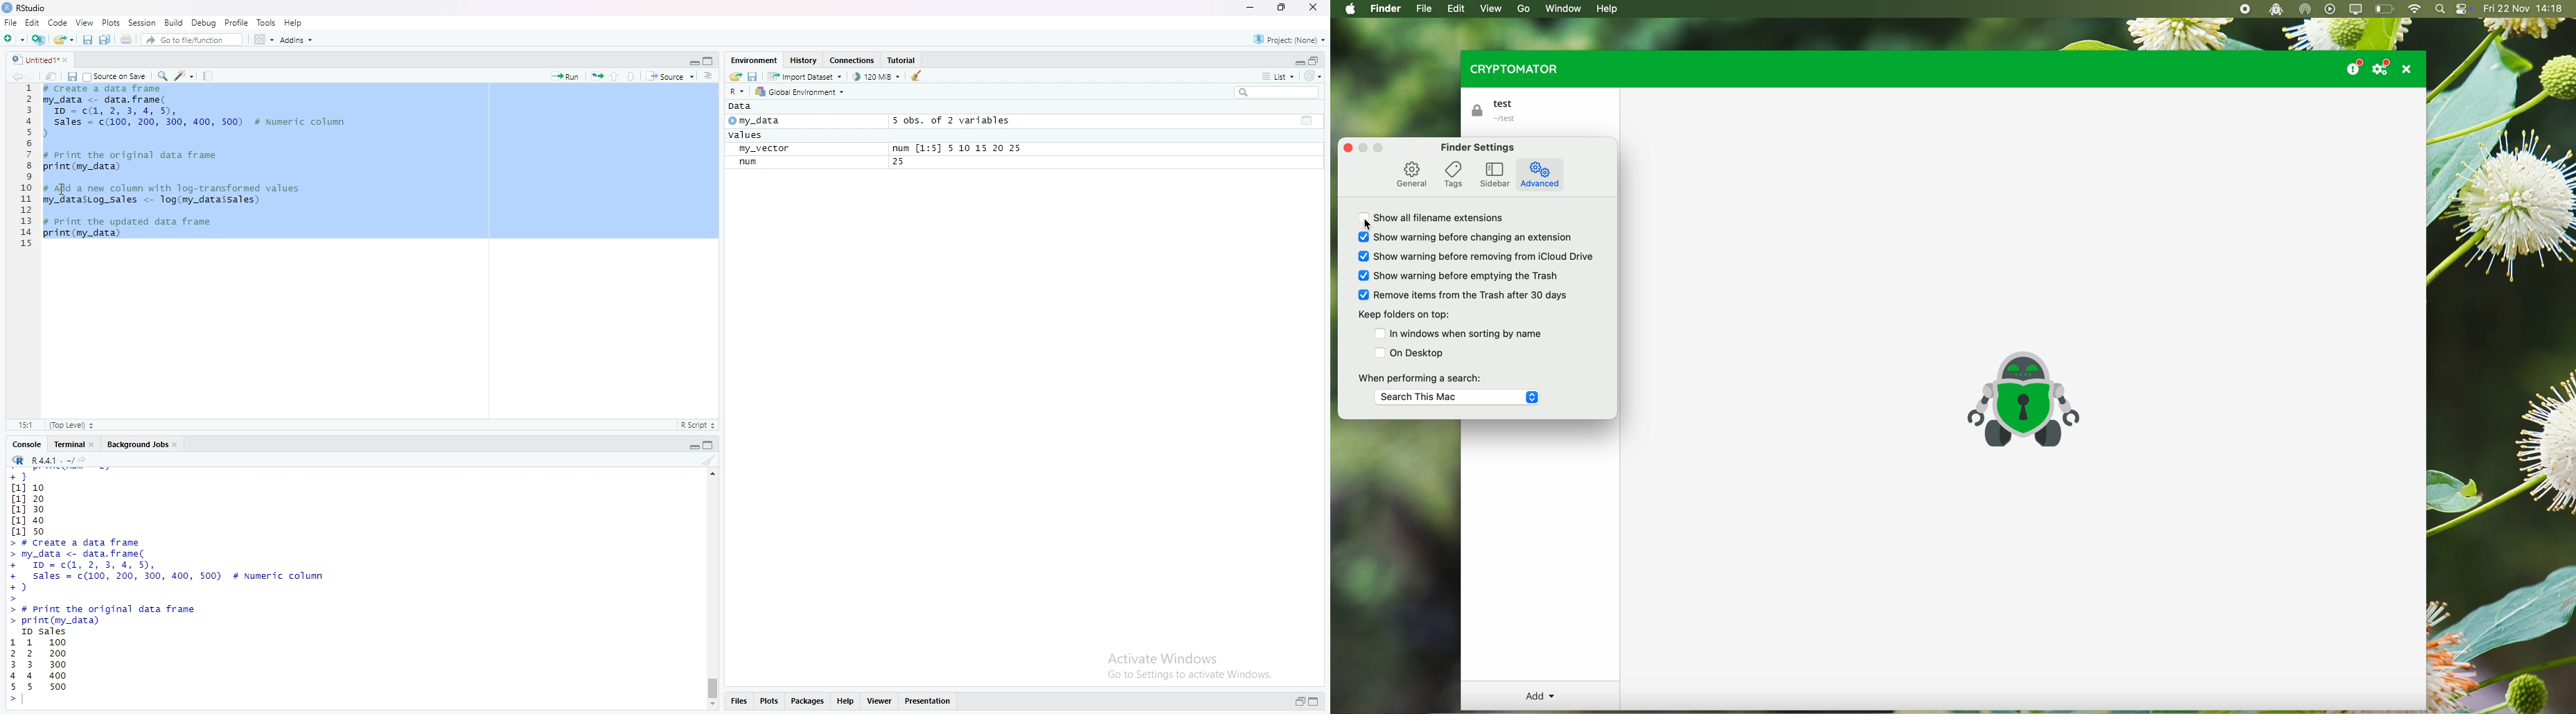 The image size is (2576, 728). What do you see at coordinates (714, 705) in the screenshot?
I see `move down` at bounding box center [714, 705].